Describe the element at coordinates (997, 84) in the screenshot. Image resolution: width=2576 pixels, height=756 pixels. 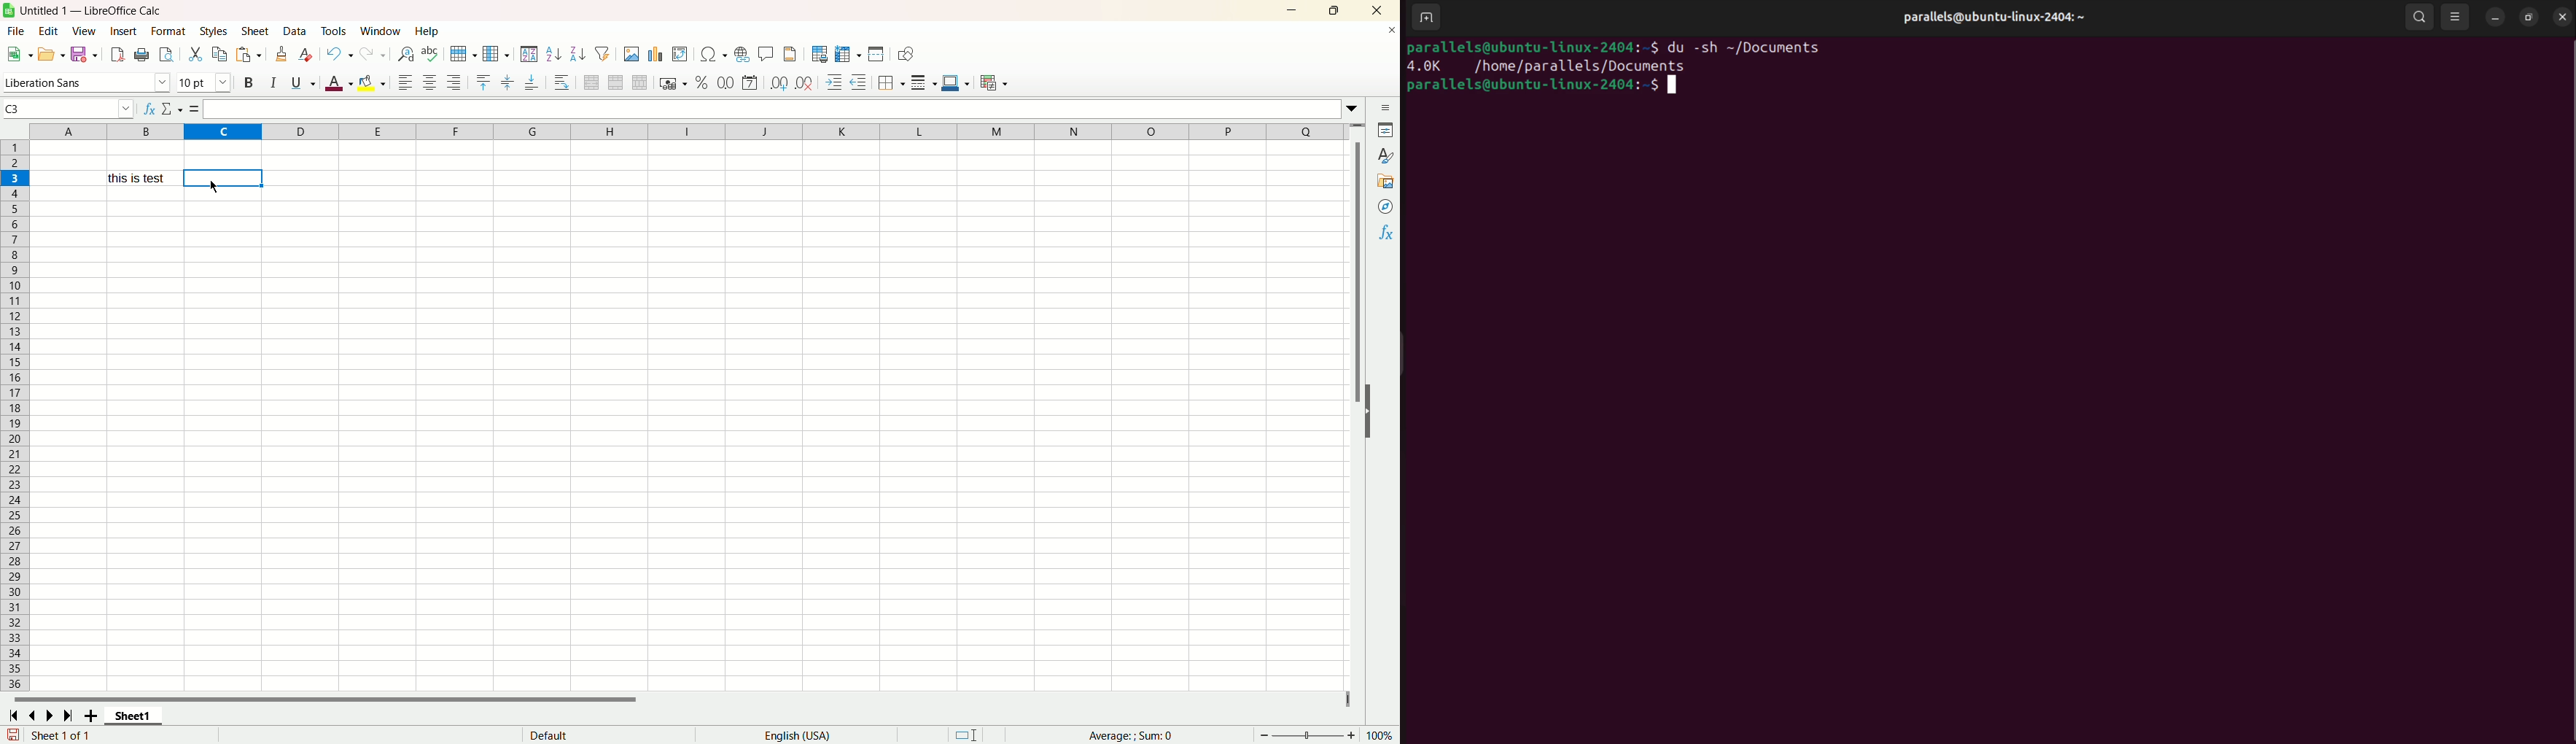
I see `conditional formatting` at that location.